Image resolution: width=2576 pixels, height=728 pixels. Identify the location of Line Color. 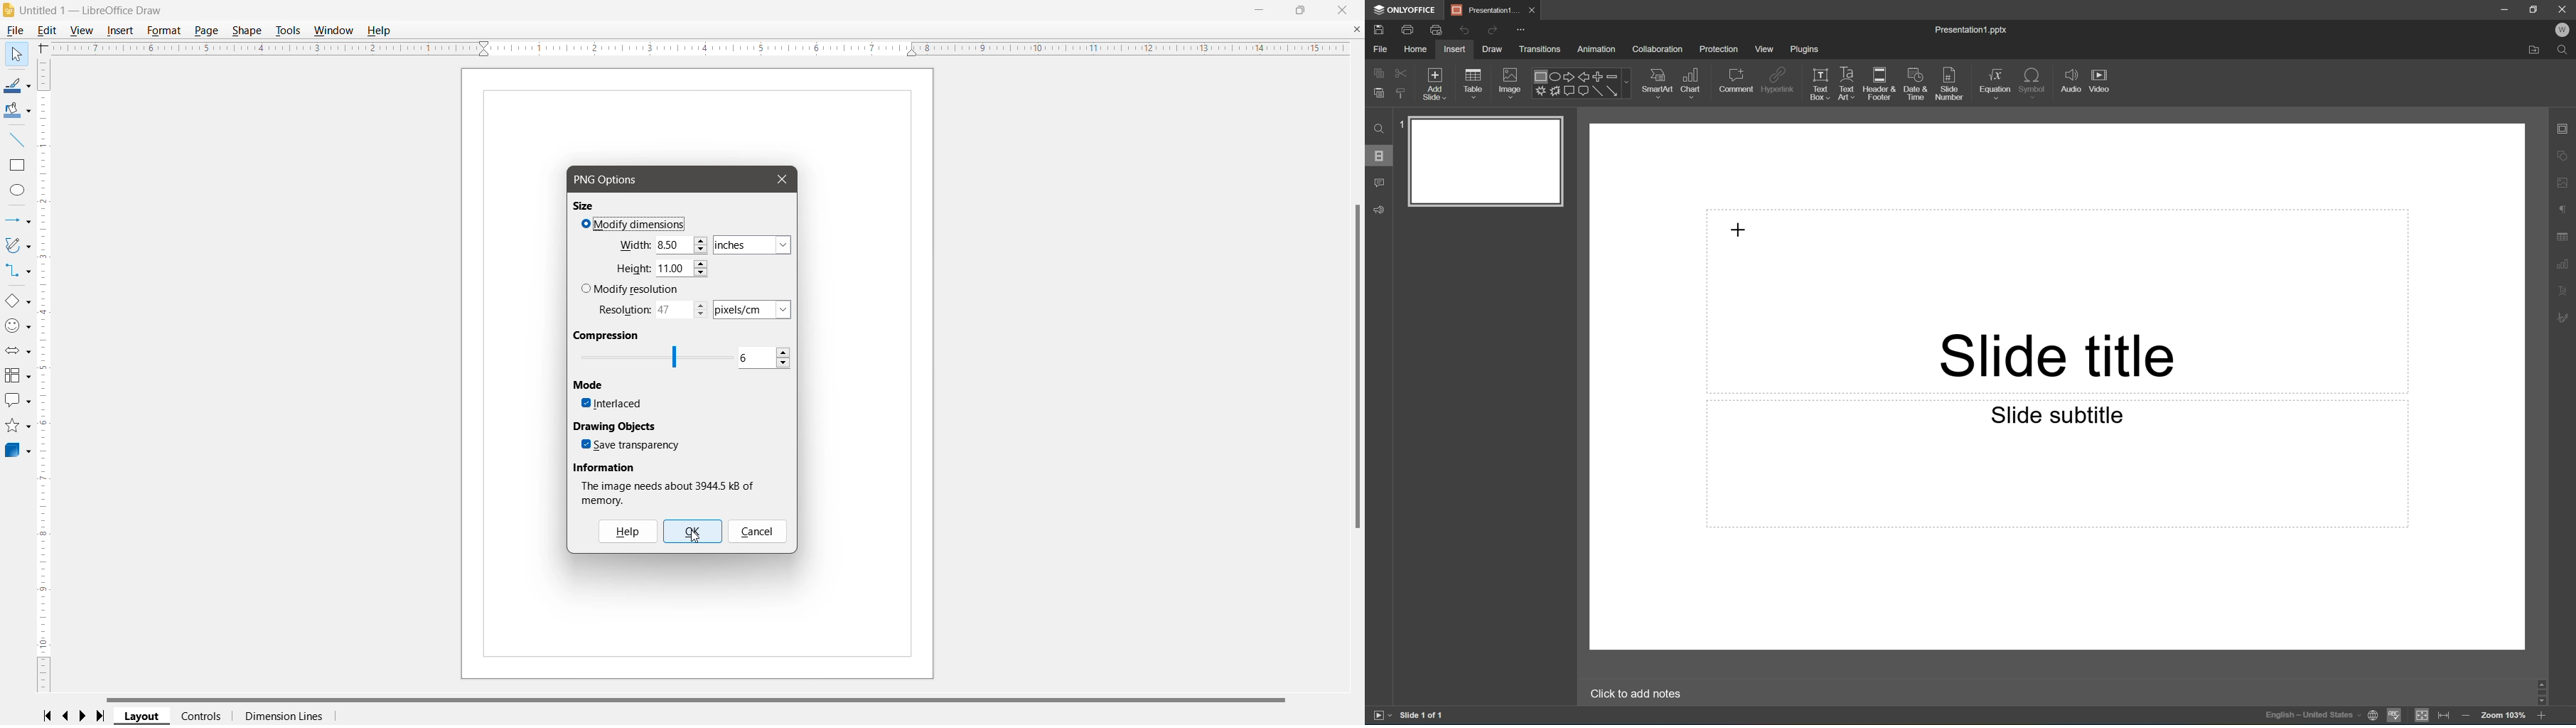
(16, 87).